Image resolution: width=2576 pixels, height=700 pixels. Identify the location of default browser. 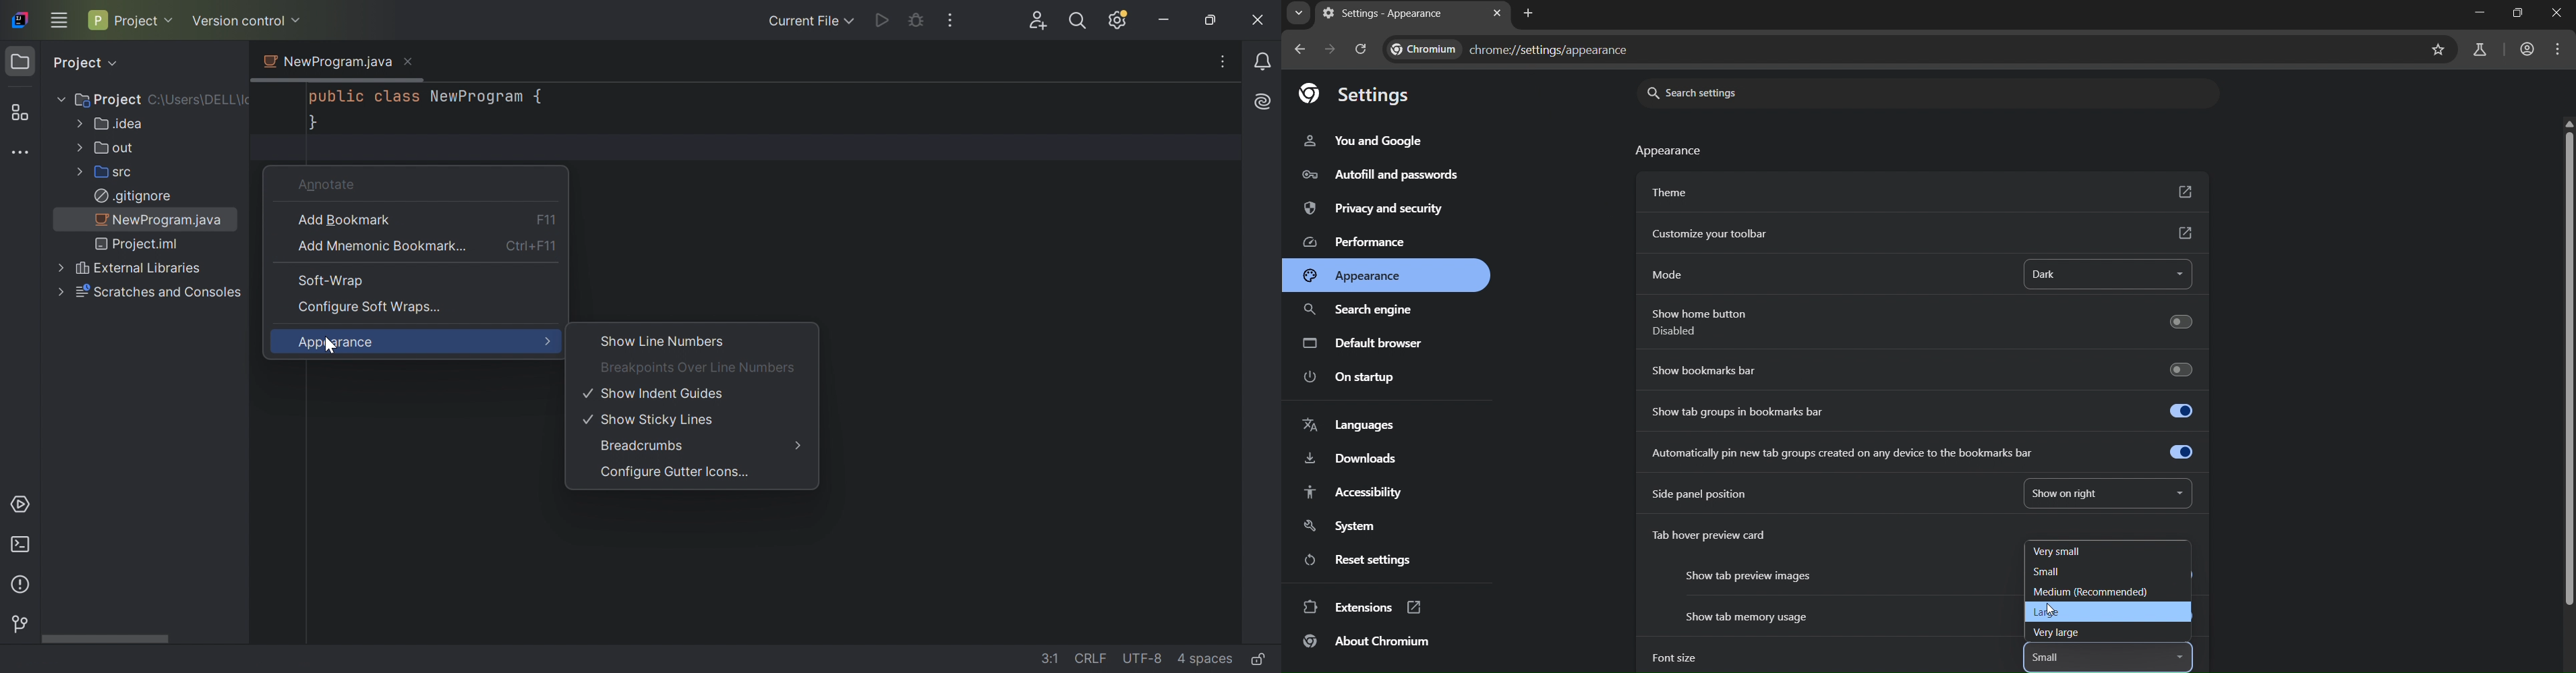
(1366, 342).